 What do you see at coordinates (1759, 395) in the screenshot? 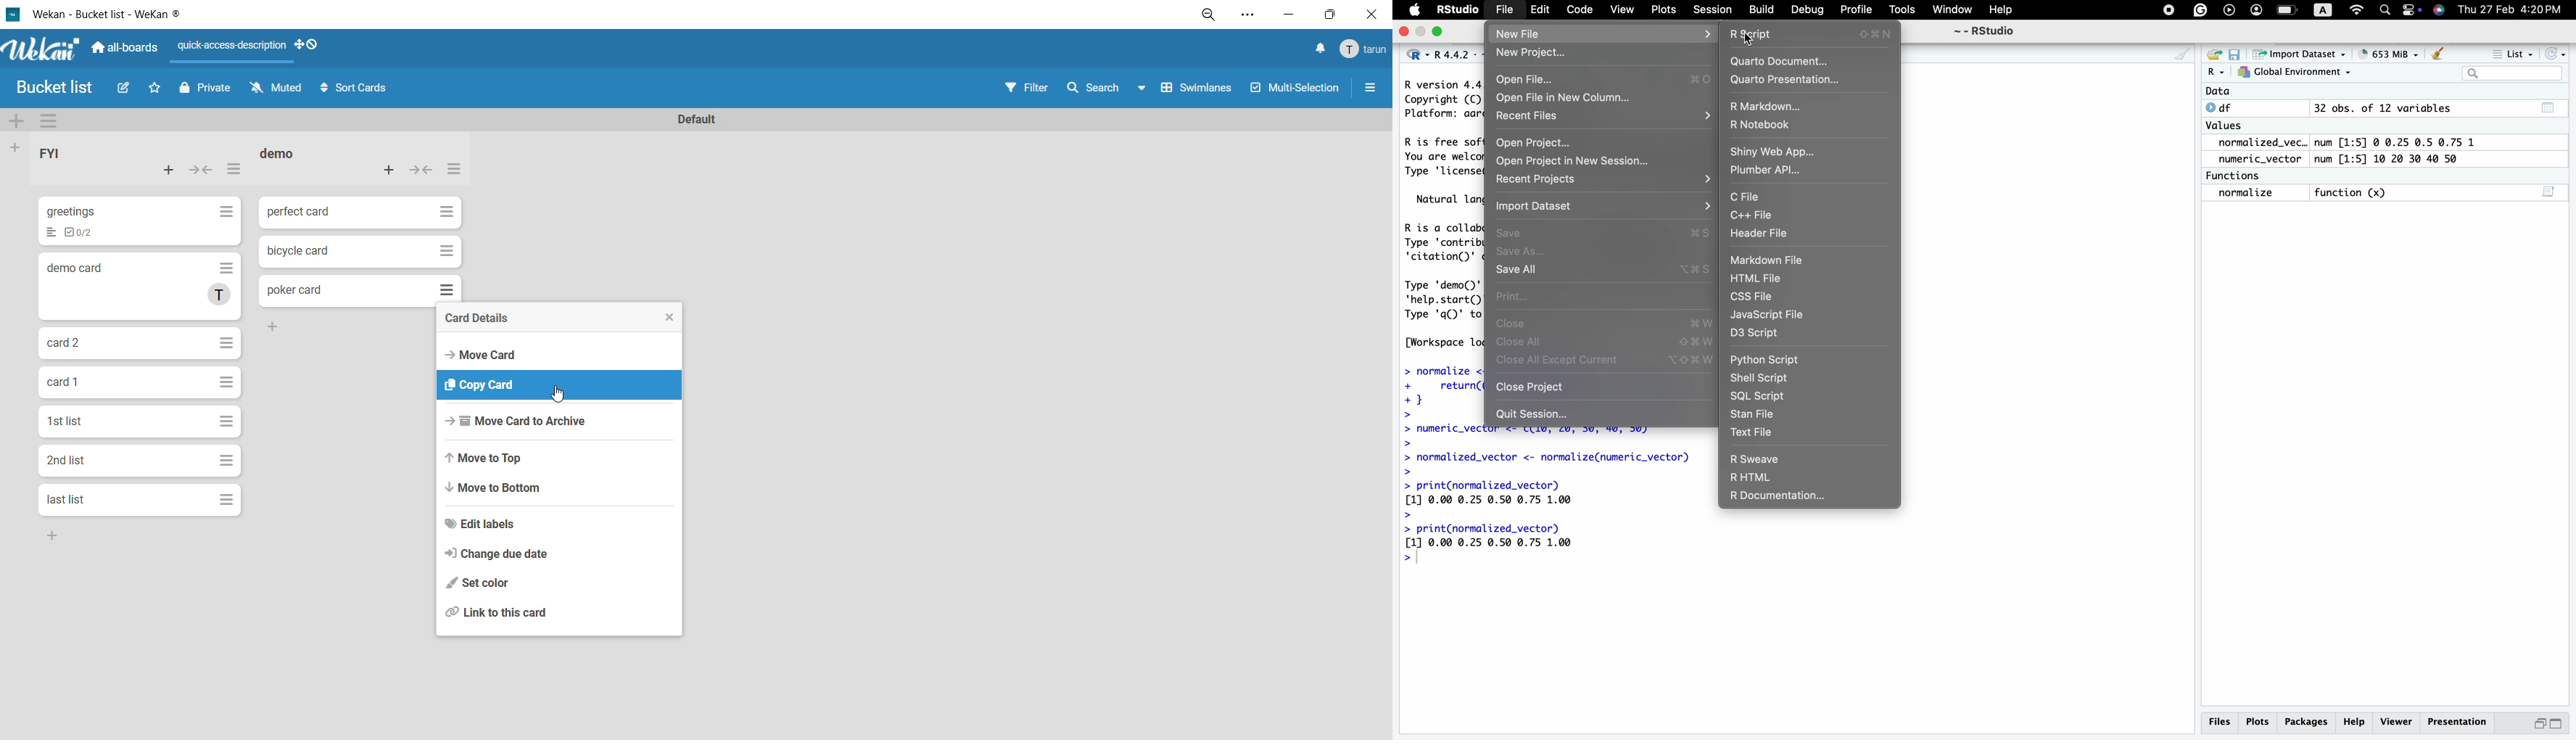
I see `SQL Script` at bounding box center [1759, 395].